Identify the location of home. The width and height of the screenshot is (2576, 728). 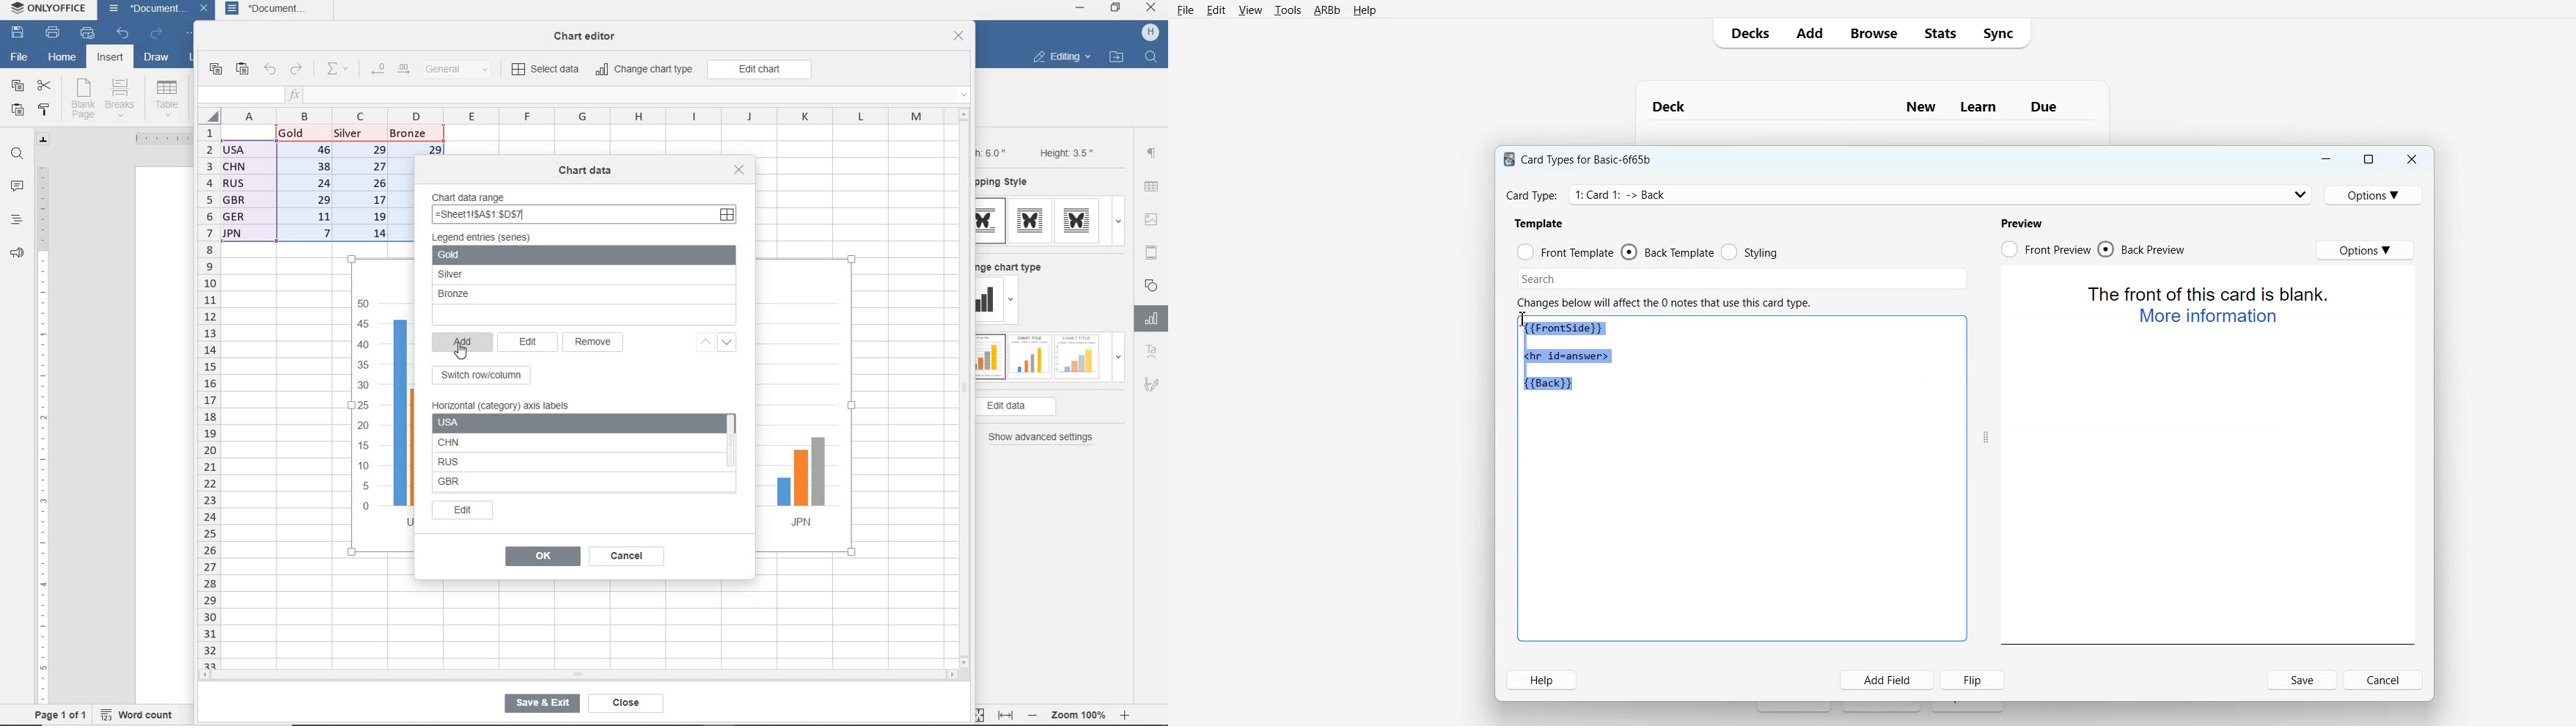
(62, 59).